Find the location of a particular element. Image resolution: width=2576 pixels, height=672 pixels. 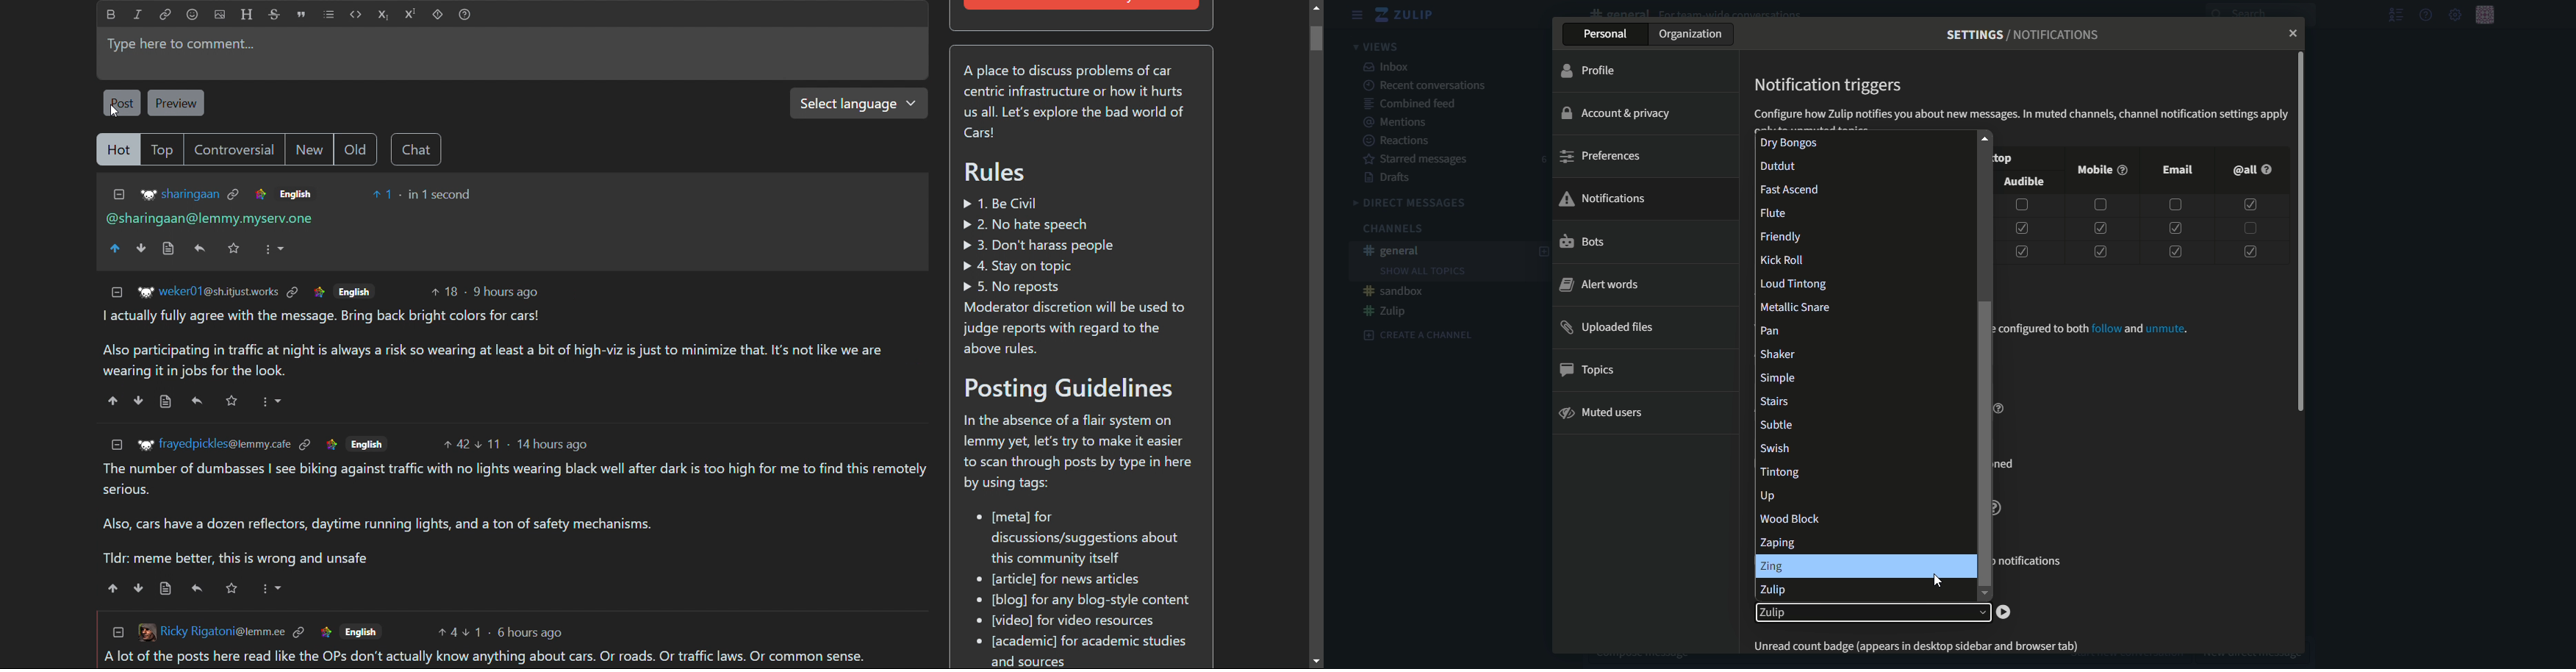

hot is located at coordinates (117, 150).